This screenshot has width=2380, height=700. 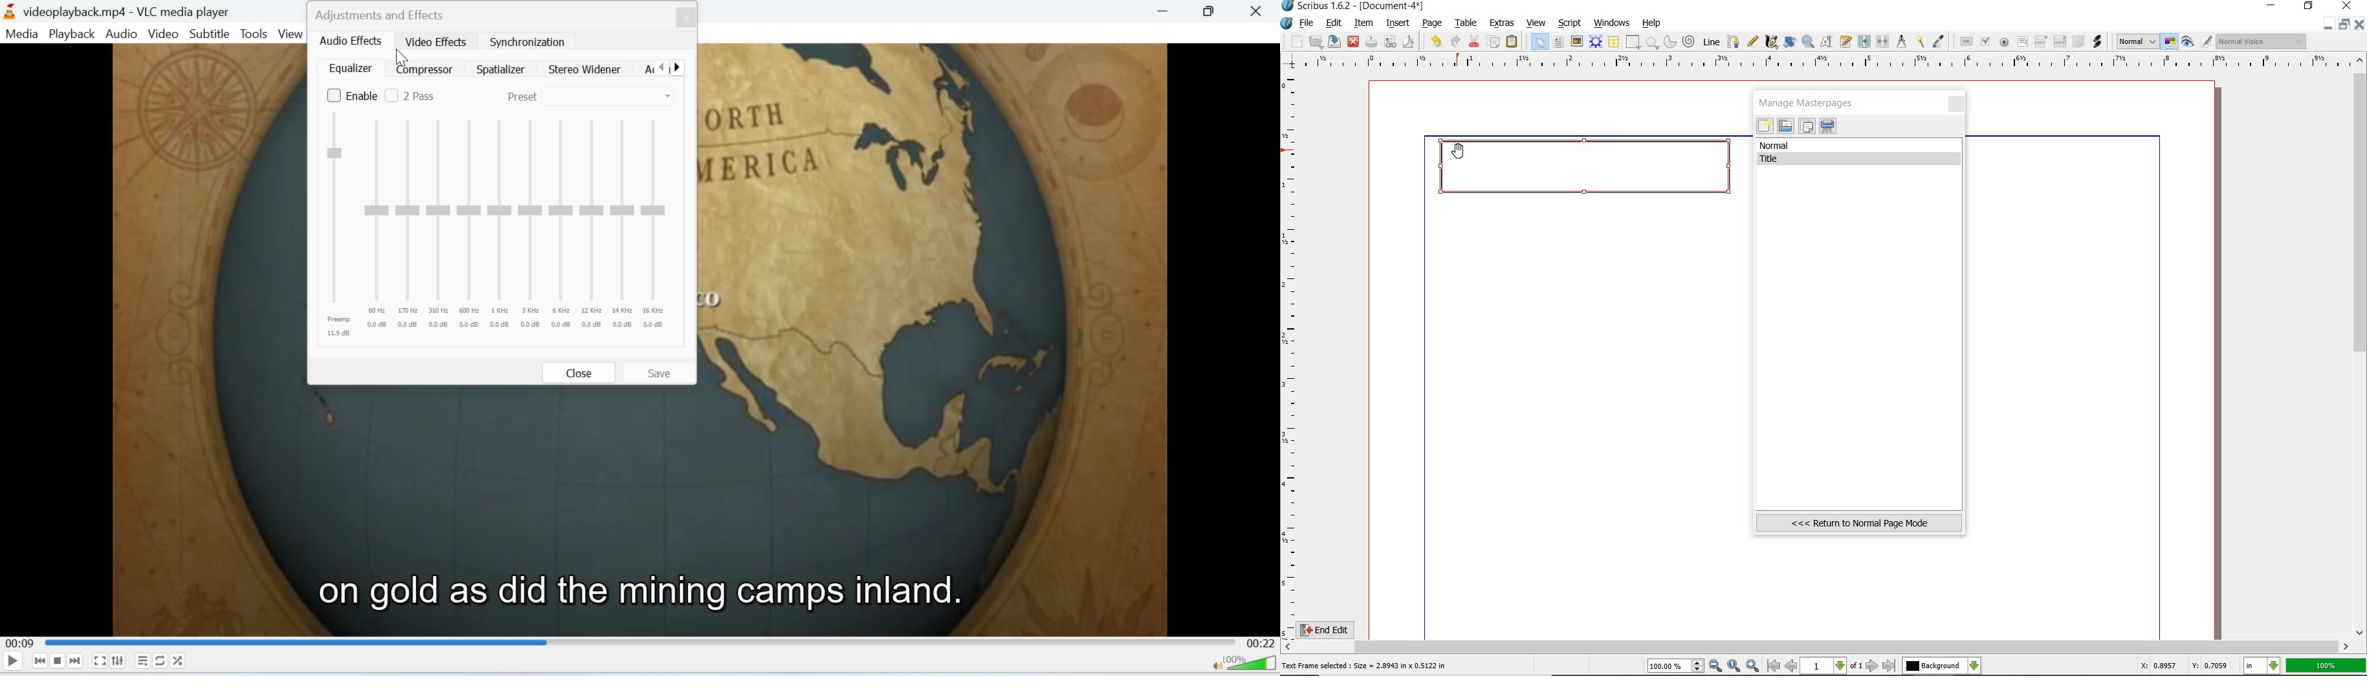 What do you see at coordinates (1785, 126) in the screenshot?
I see `import masterpages` at bounding box center [1785, 126].